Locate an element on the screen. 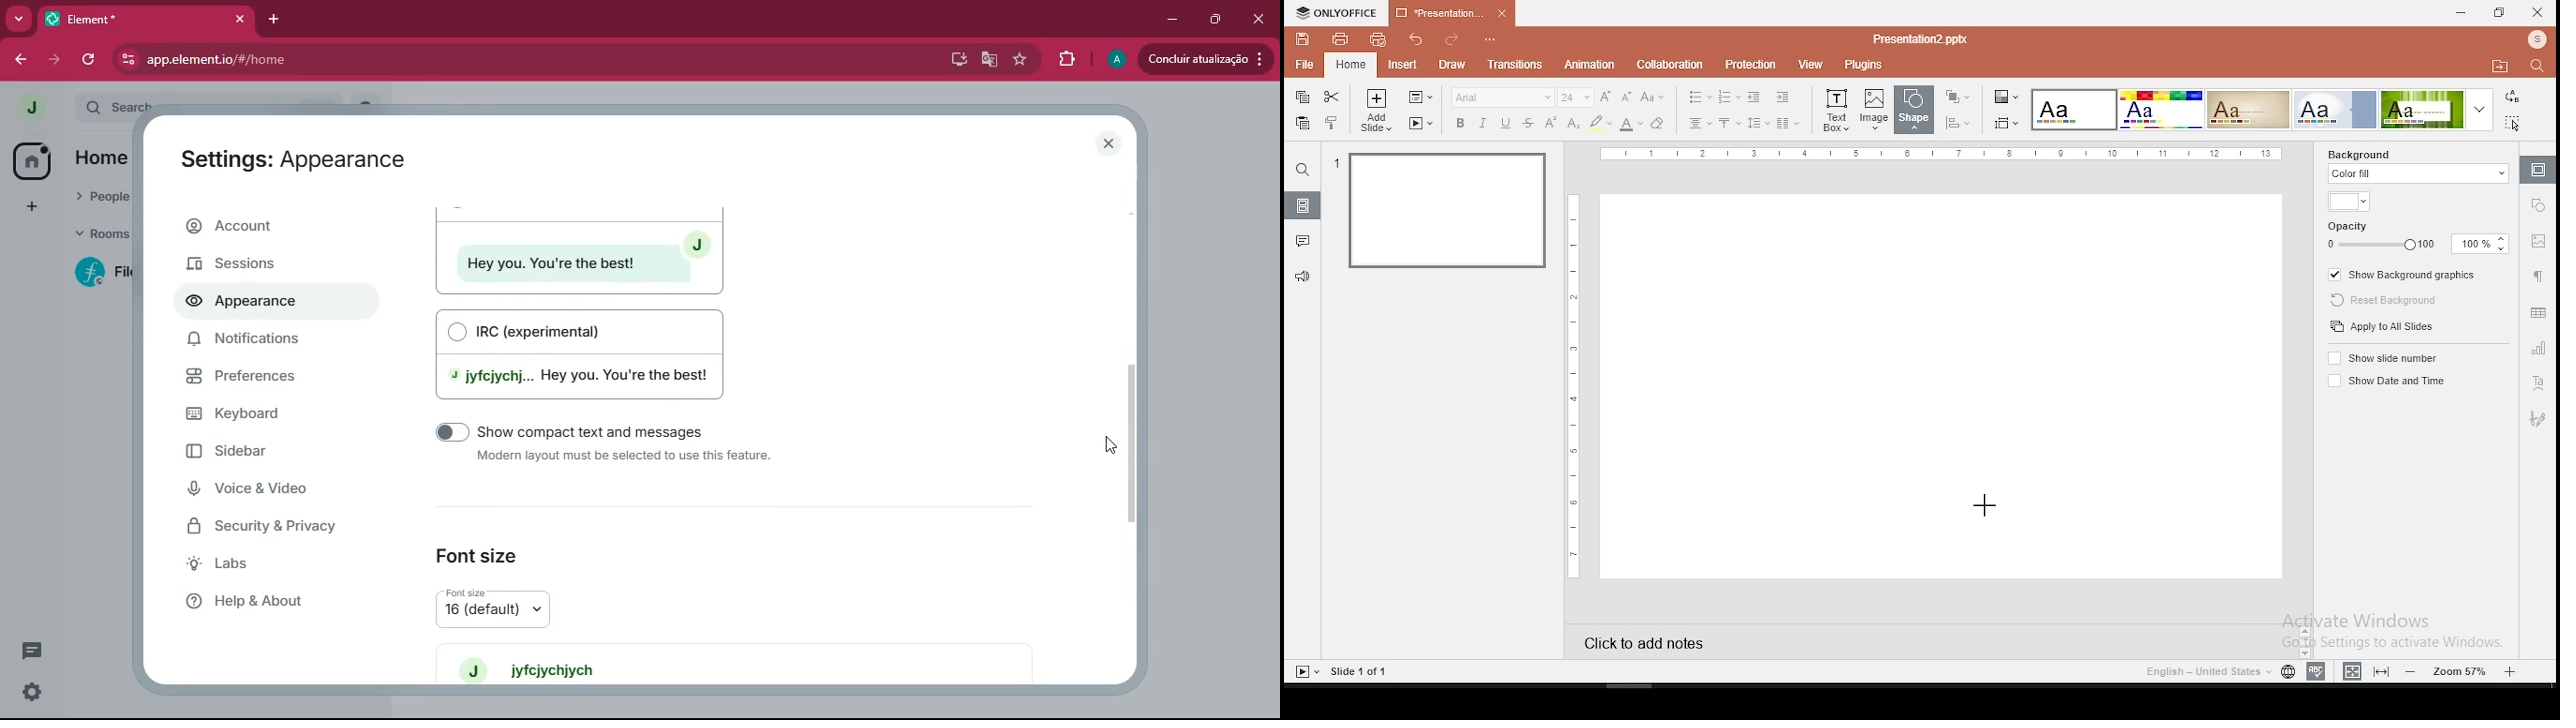  horizontal alignment is located at coordinates (1700, 124).